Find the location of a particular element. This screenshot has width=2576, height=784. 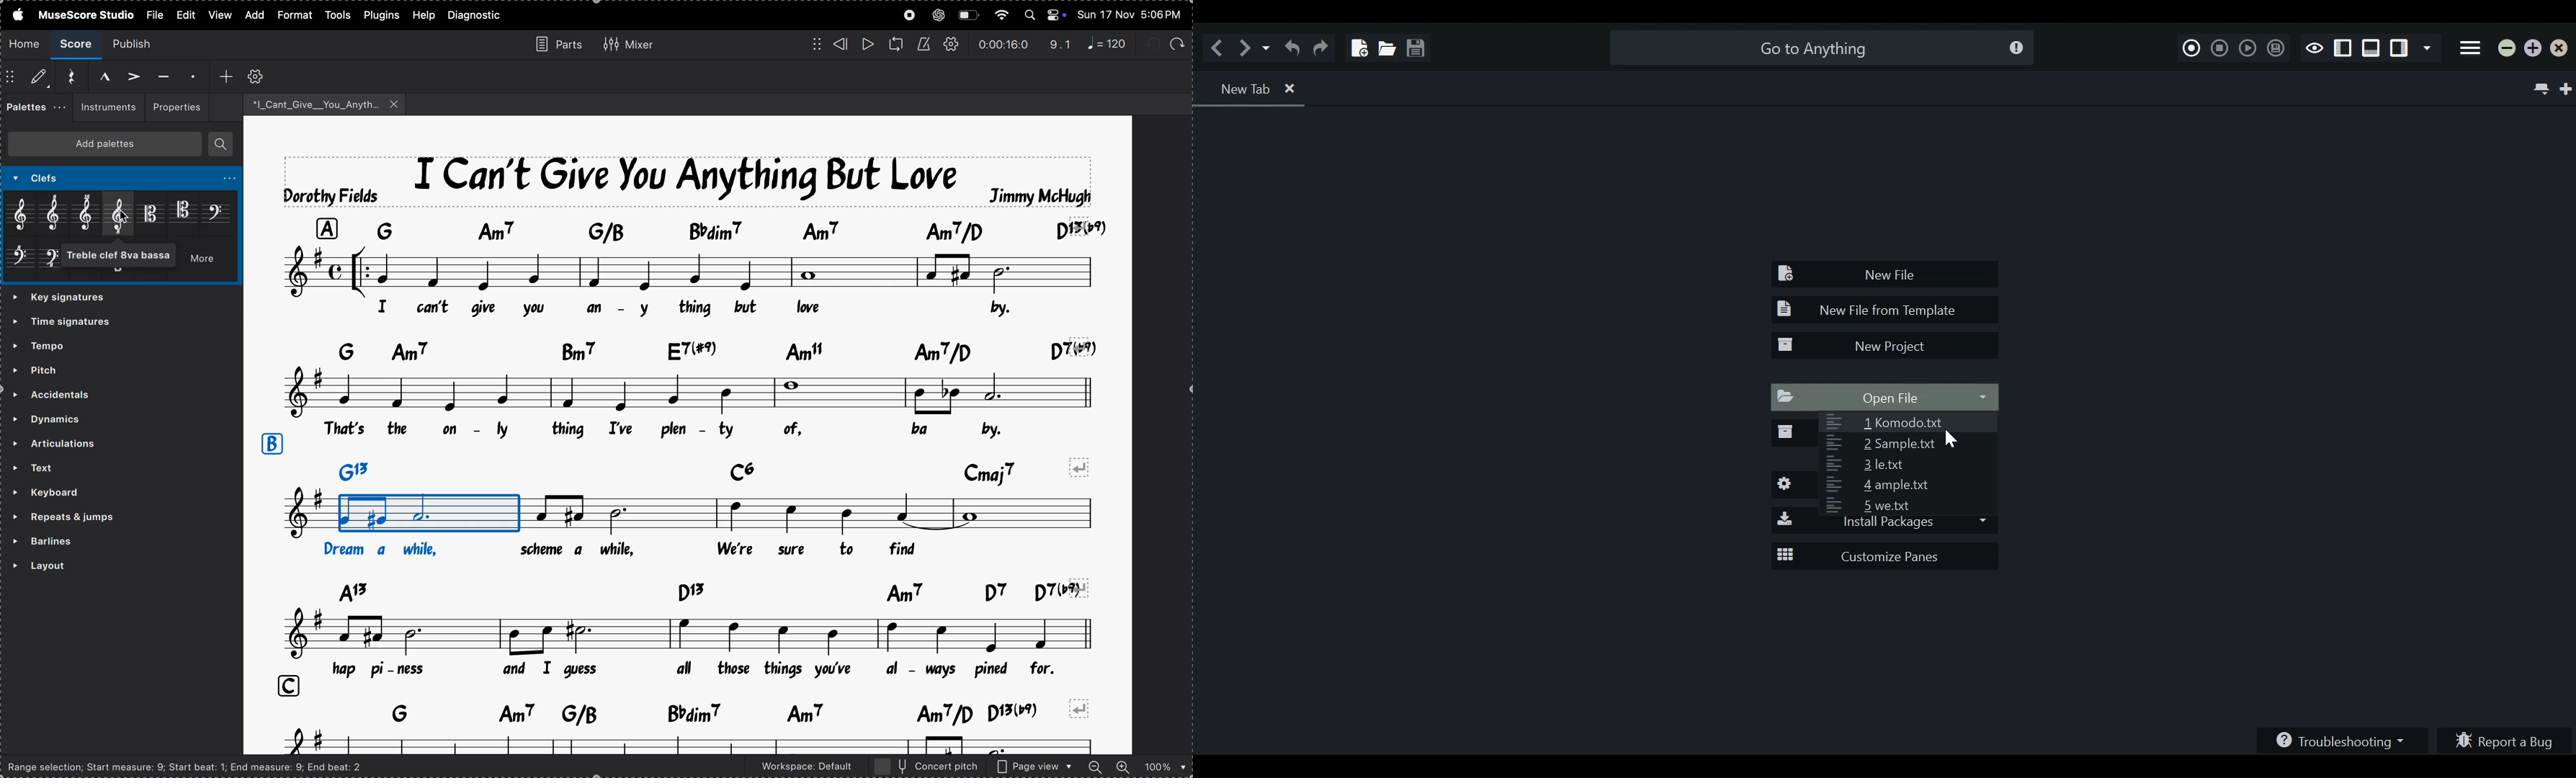

lyrics is located at coordinates (695, 430).